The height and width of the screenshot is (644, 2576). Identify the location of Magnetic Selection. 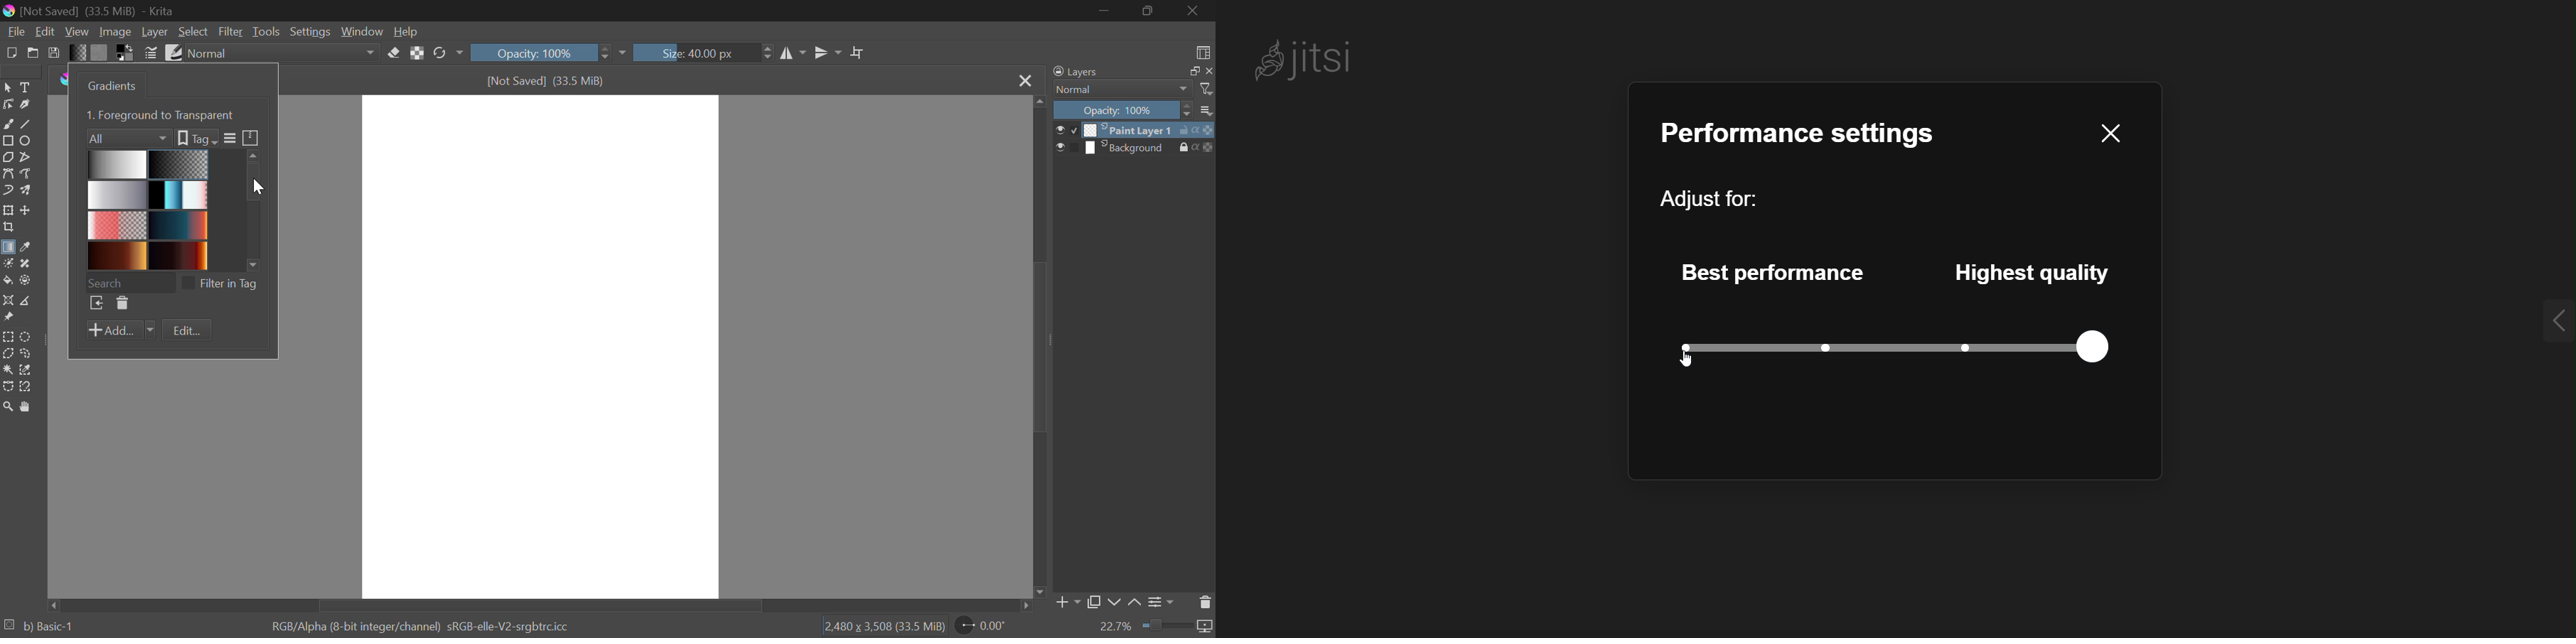
(25, 387).